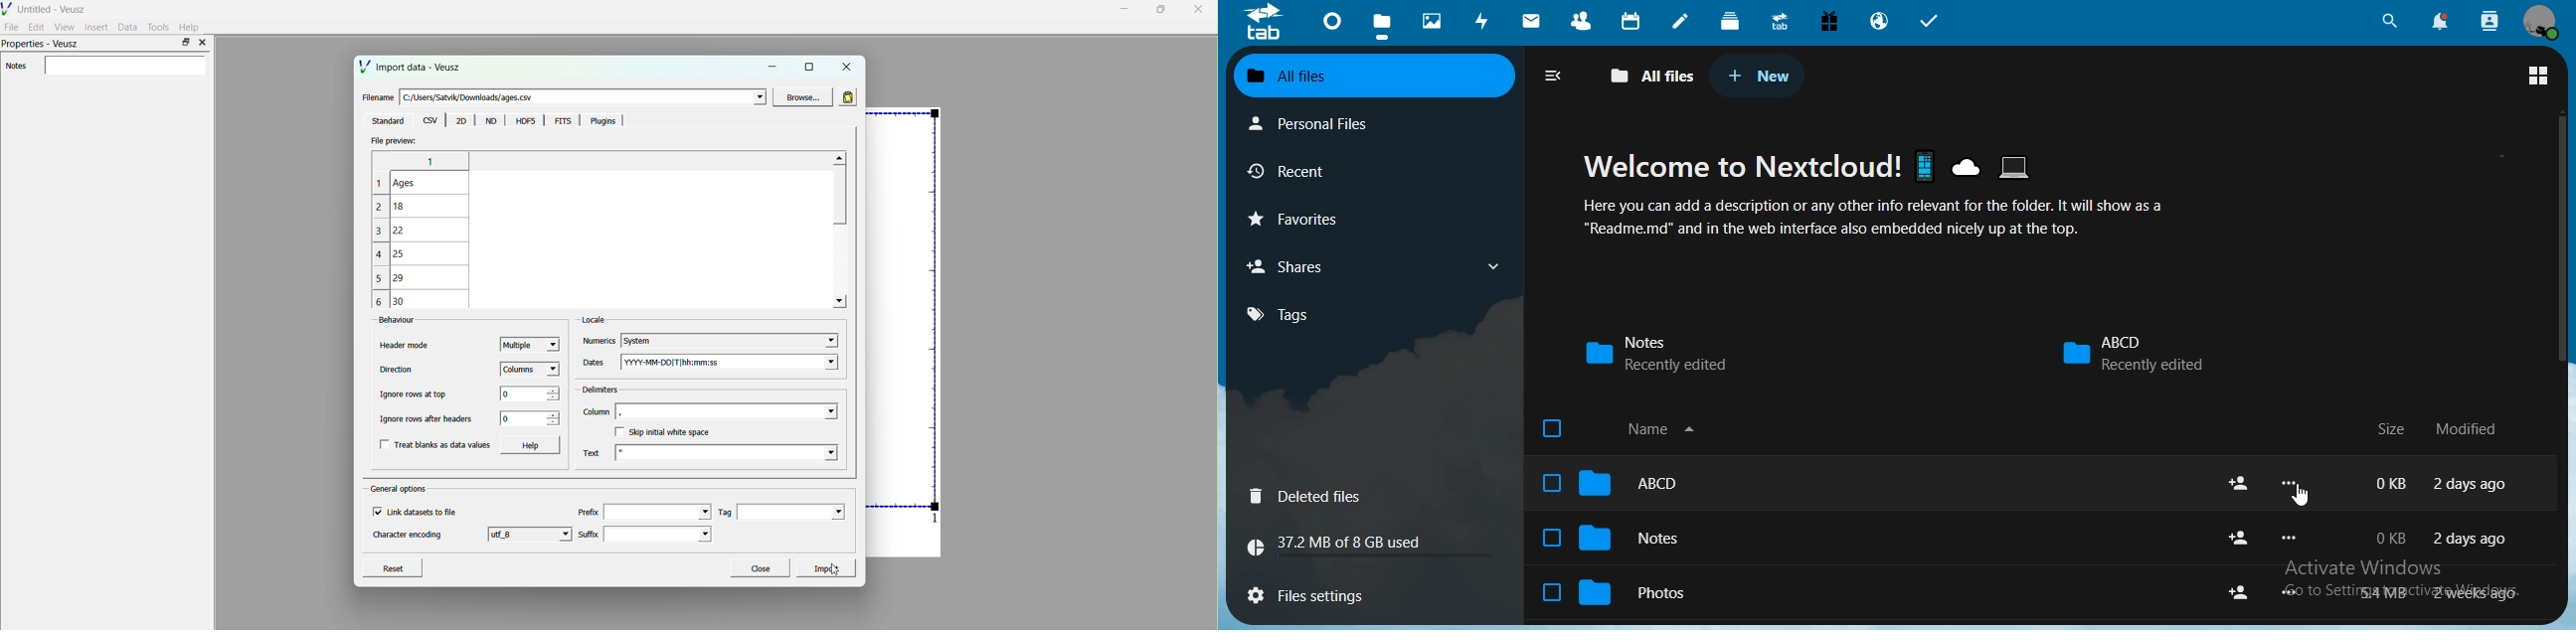 The image size is (2576, 644). Describe the element at coordinates (406, 184) in the screenshot. I see `Ages` at that location.